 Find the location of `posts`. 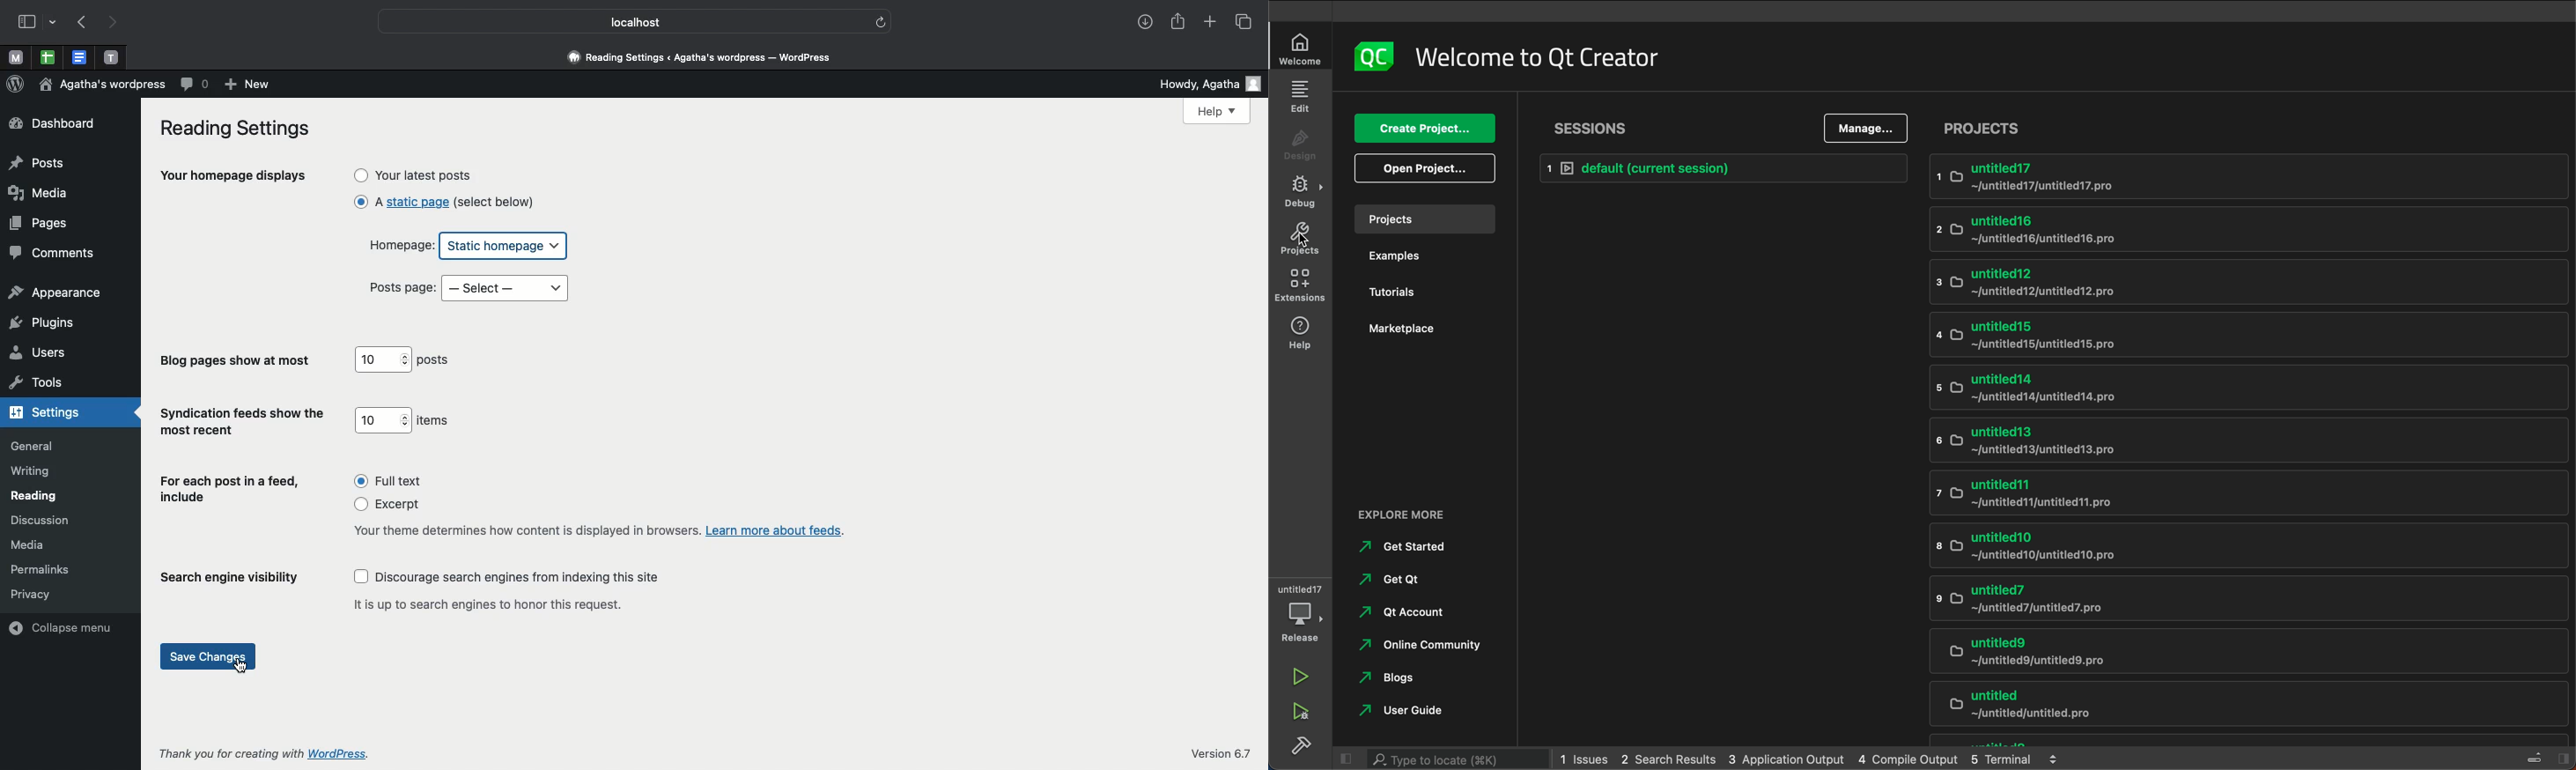

posts is located at coordinates (437, 361).